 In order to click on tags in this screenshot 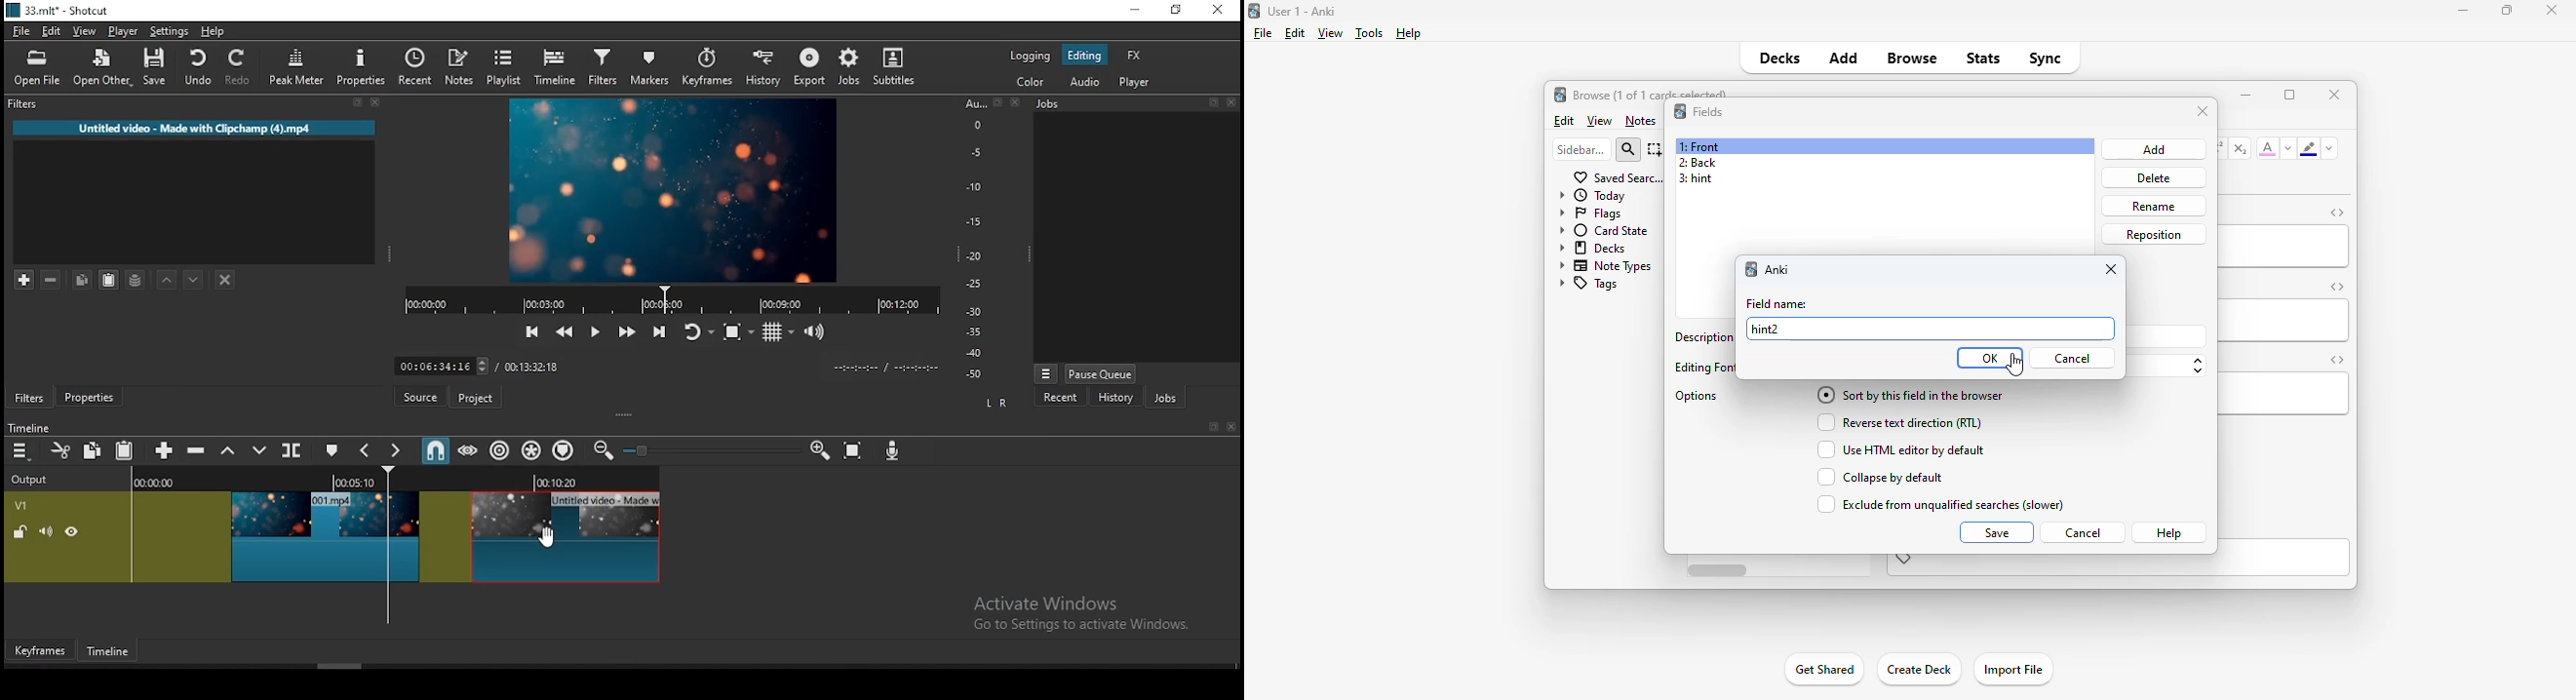, I will do `click(1587, 285)`.